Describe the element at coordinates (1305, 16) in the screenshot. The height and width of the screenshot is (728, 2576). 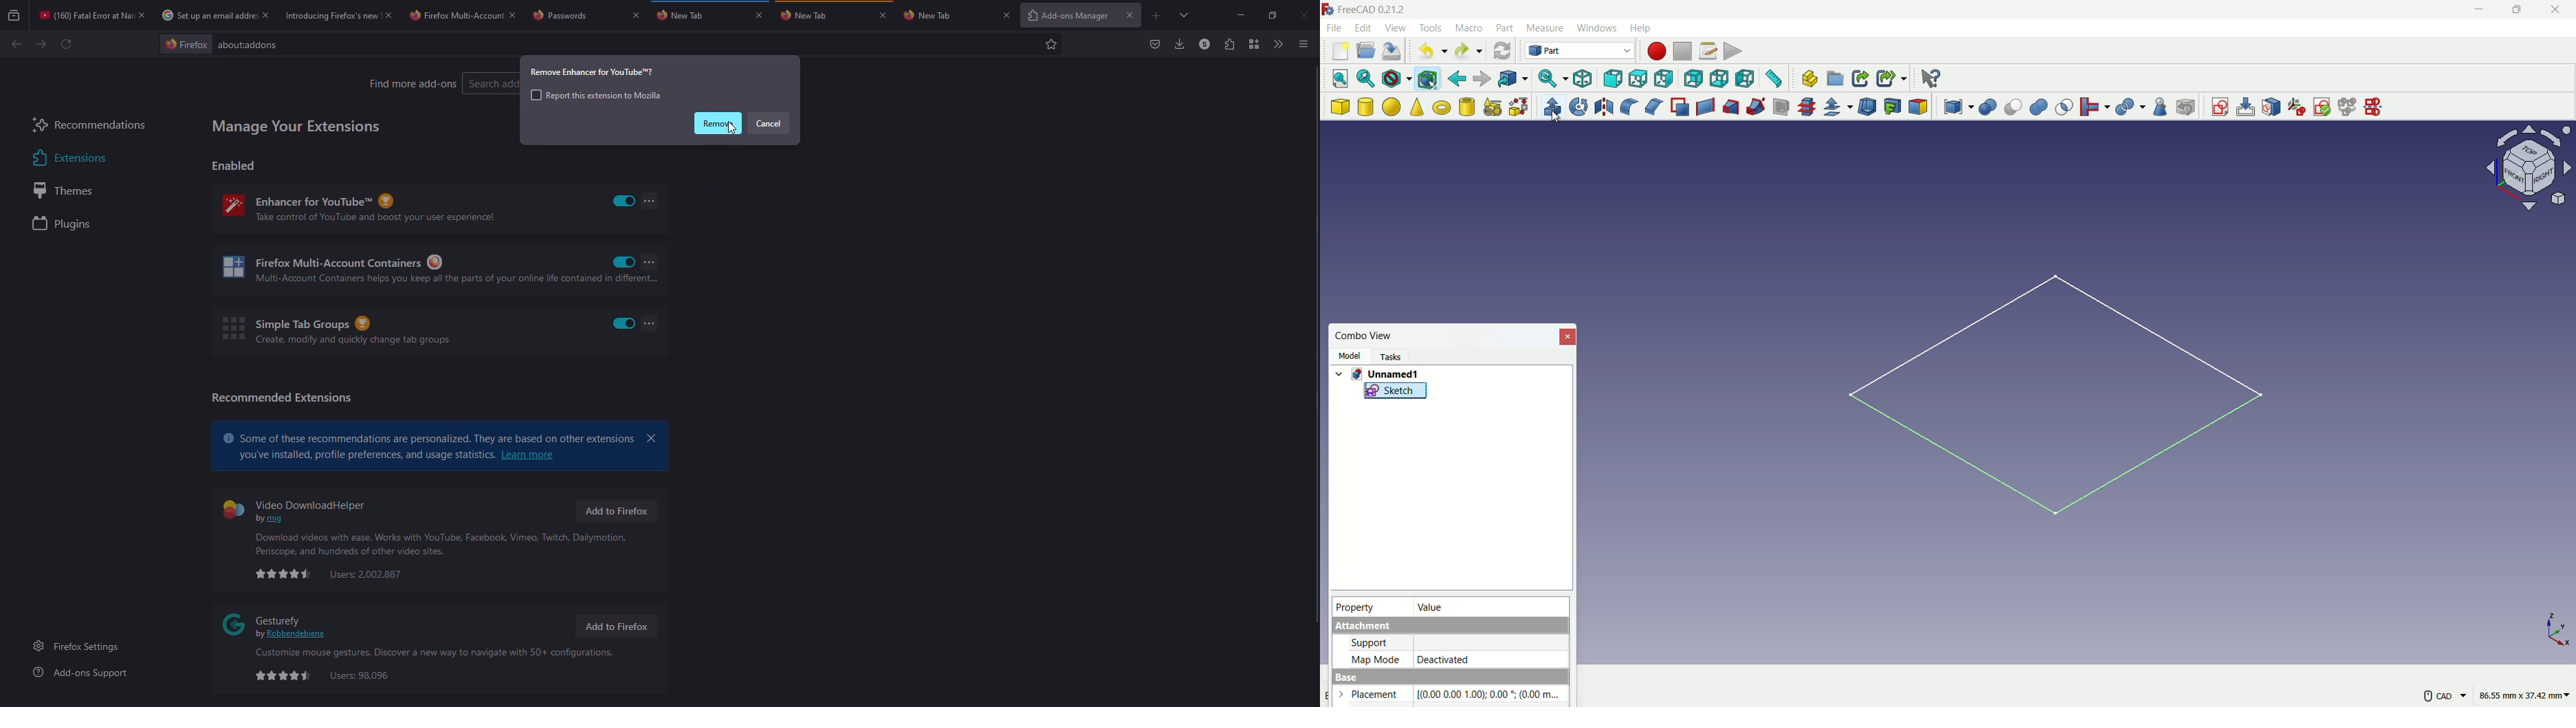
I see `close` at that location.